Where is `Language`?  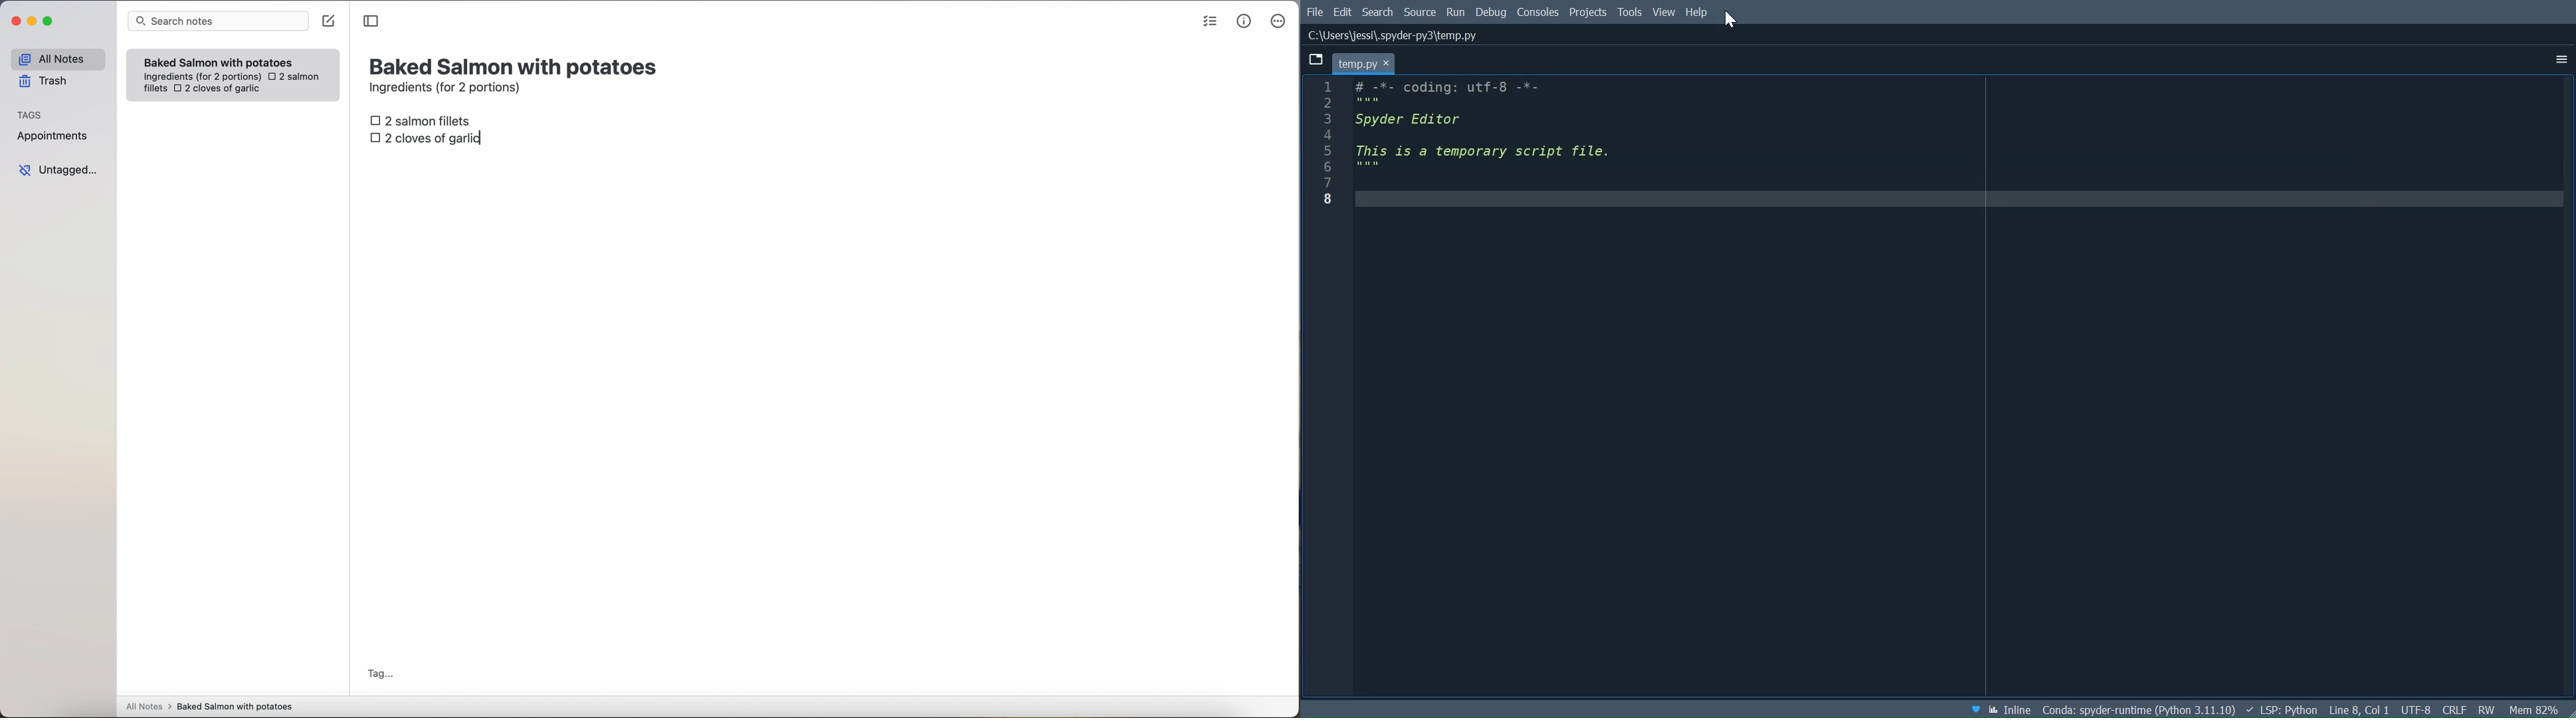 Language is located at coordinates (2282, 708).